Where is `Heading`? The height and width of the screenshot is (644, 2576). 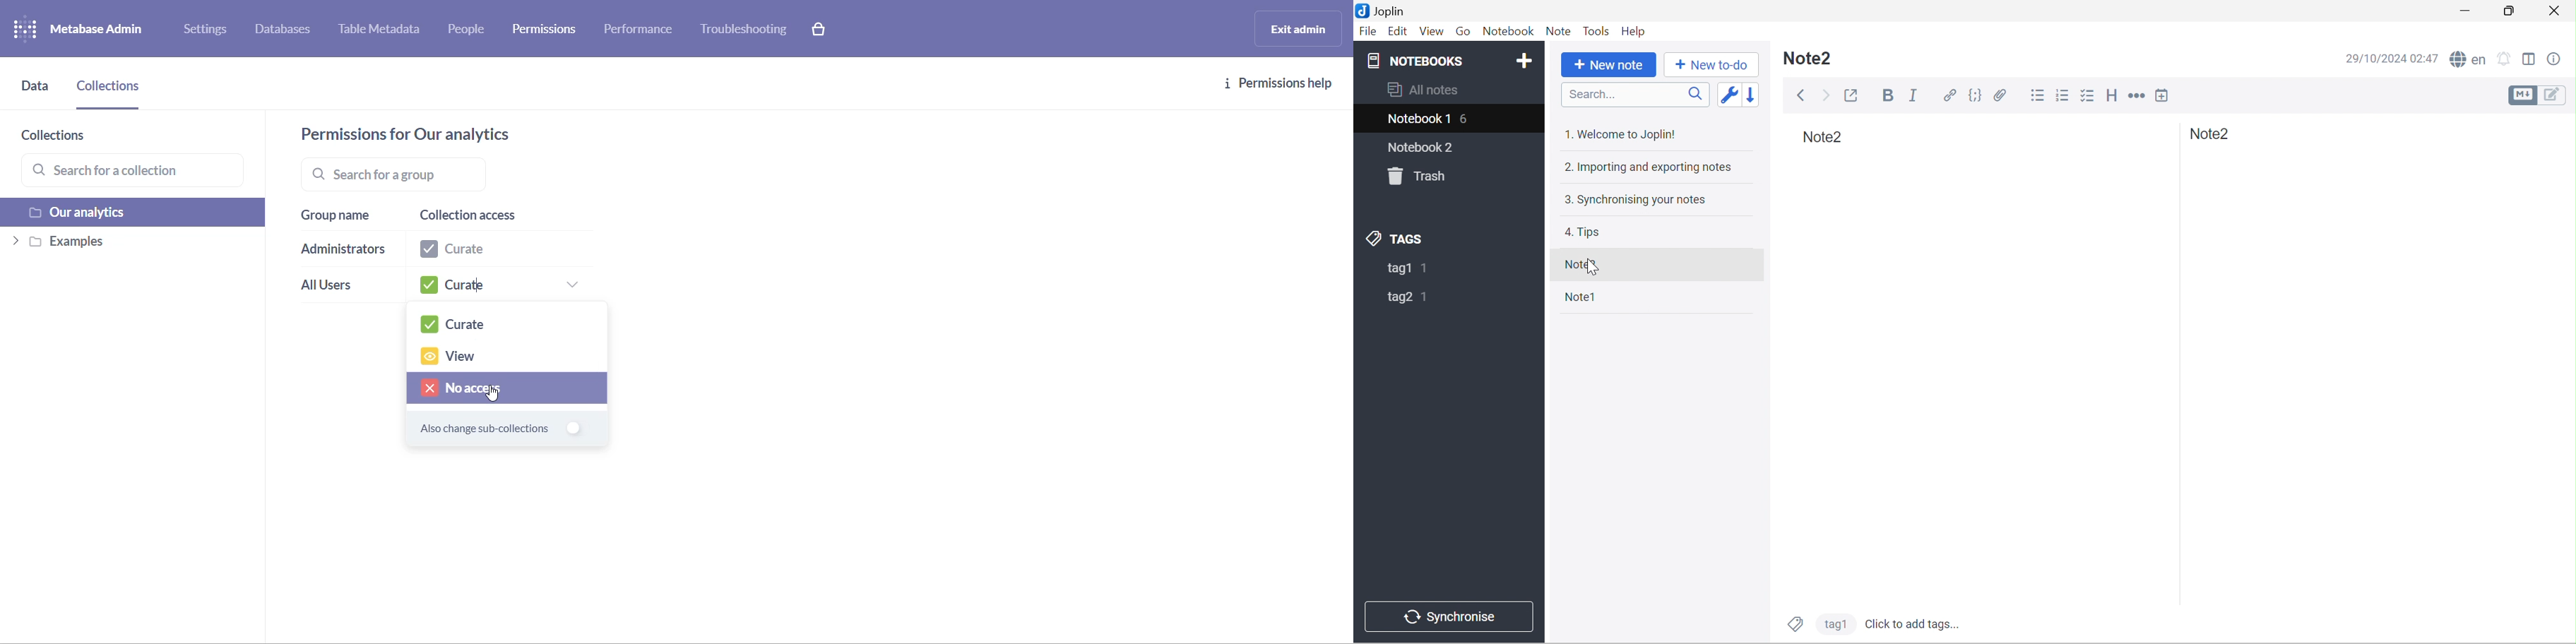
Heading is located at coordinates (2114, 97).